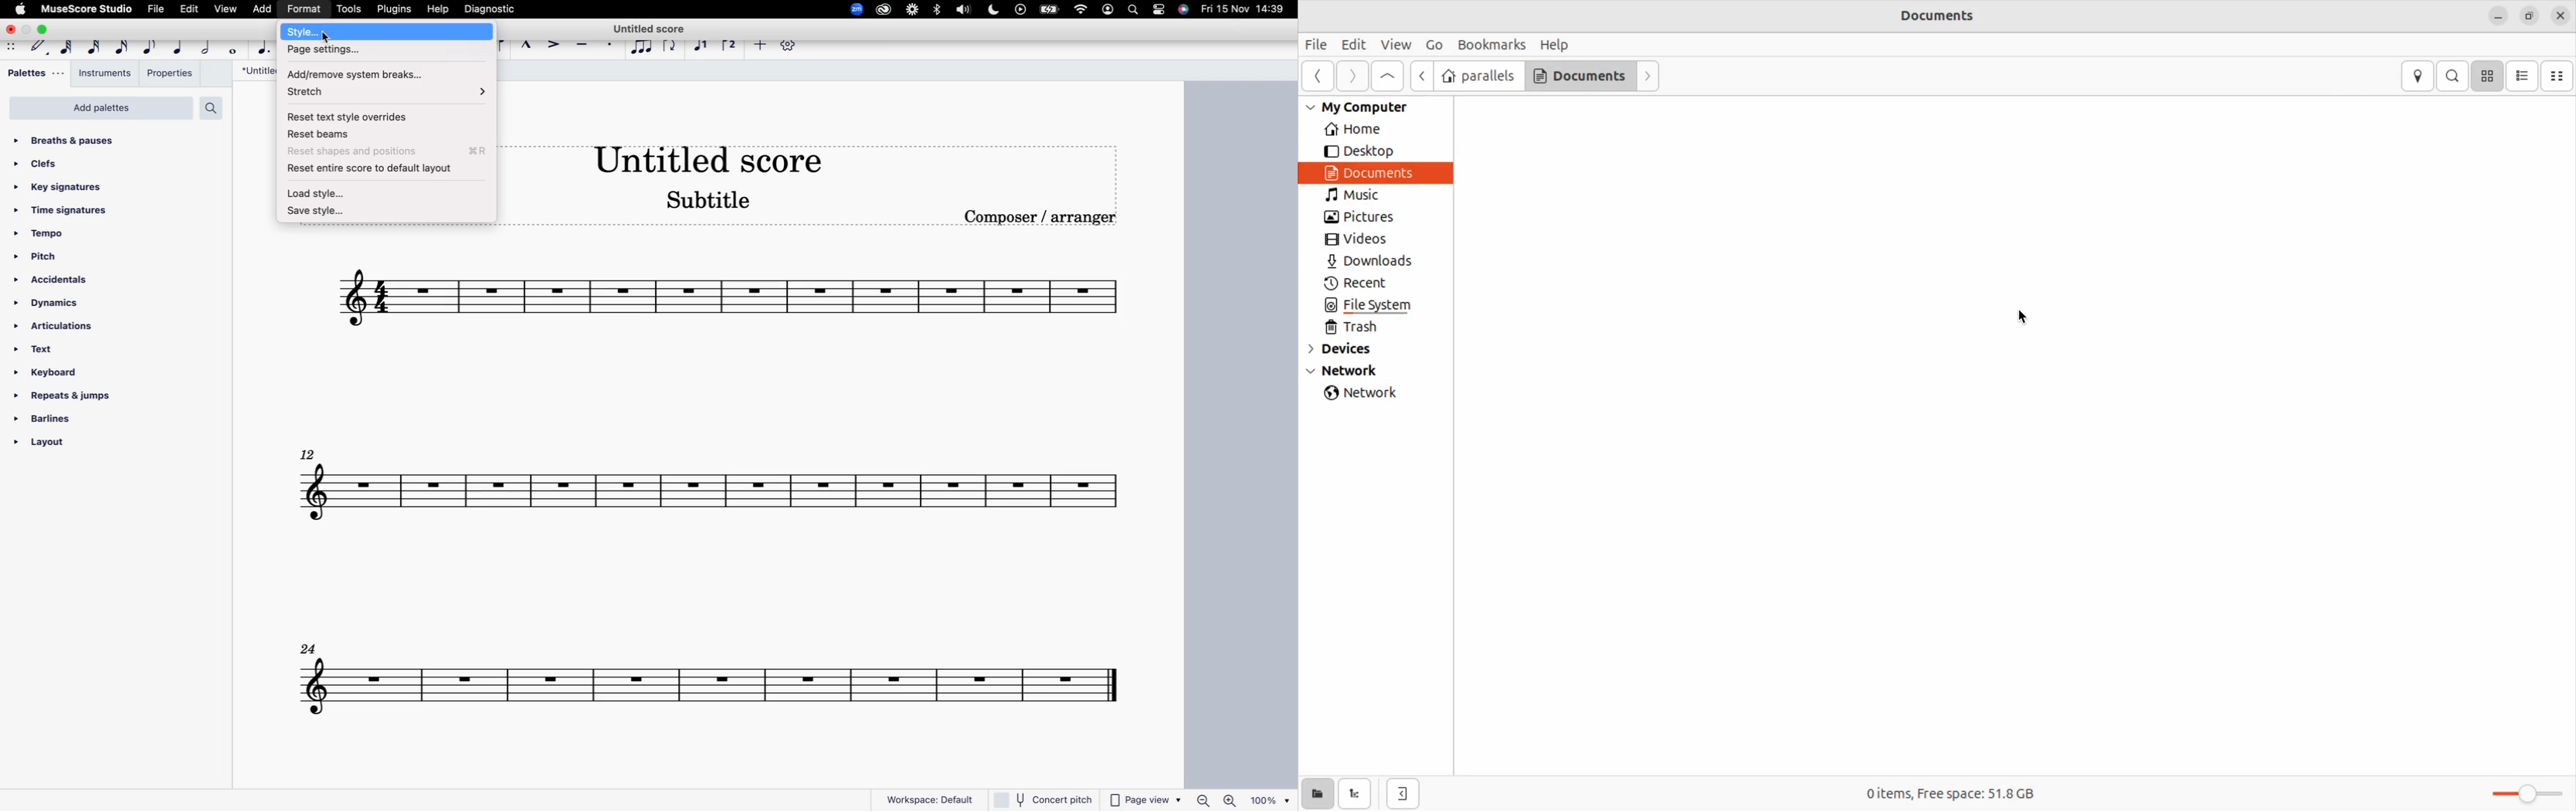 The height and width of the screenshot is (812, 2576). What do you see at coordinates (104, 73) in the screenshot?
I see `instruments` at bounding box center [104, 73].